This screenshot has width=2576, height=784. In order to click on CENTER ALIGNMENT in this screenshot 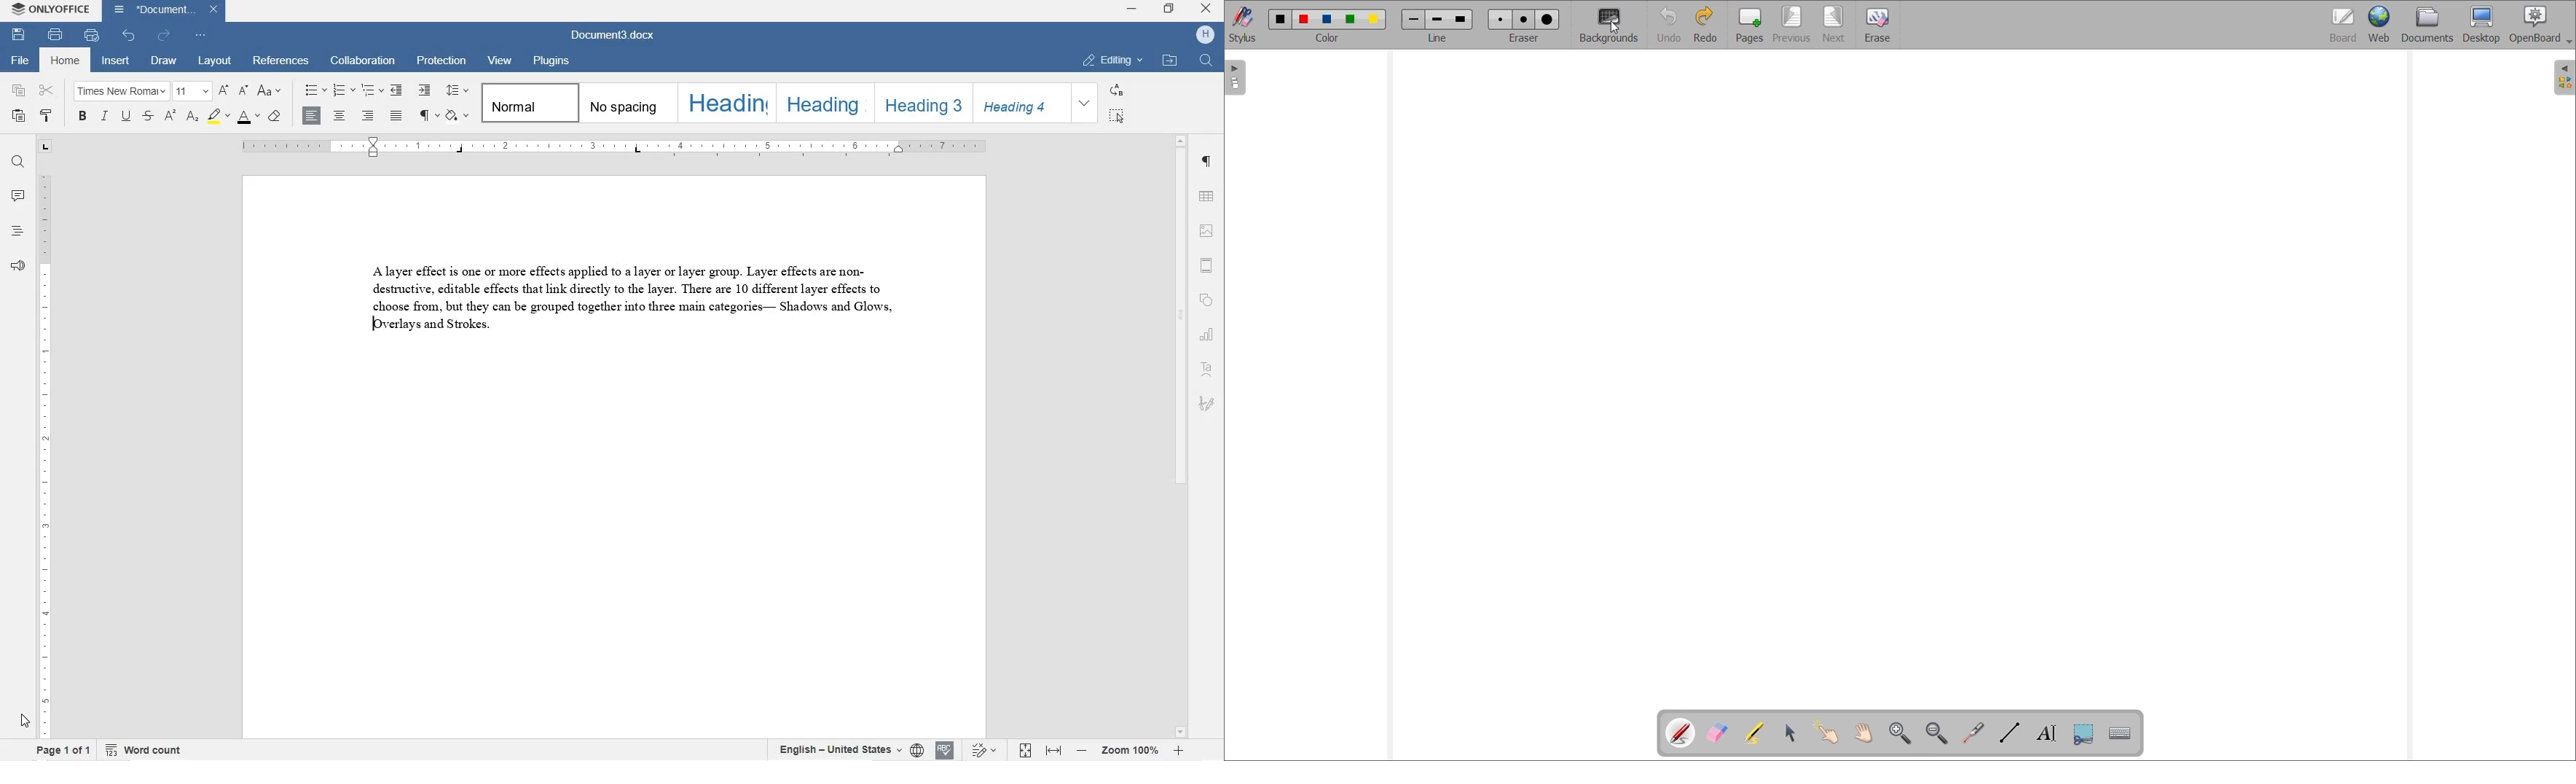, I will do `click(340, 117)`.